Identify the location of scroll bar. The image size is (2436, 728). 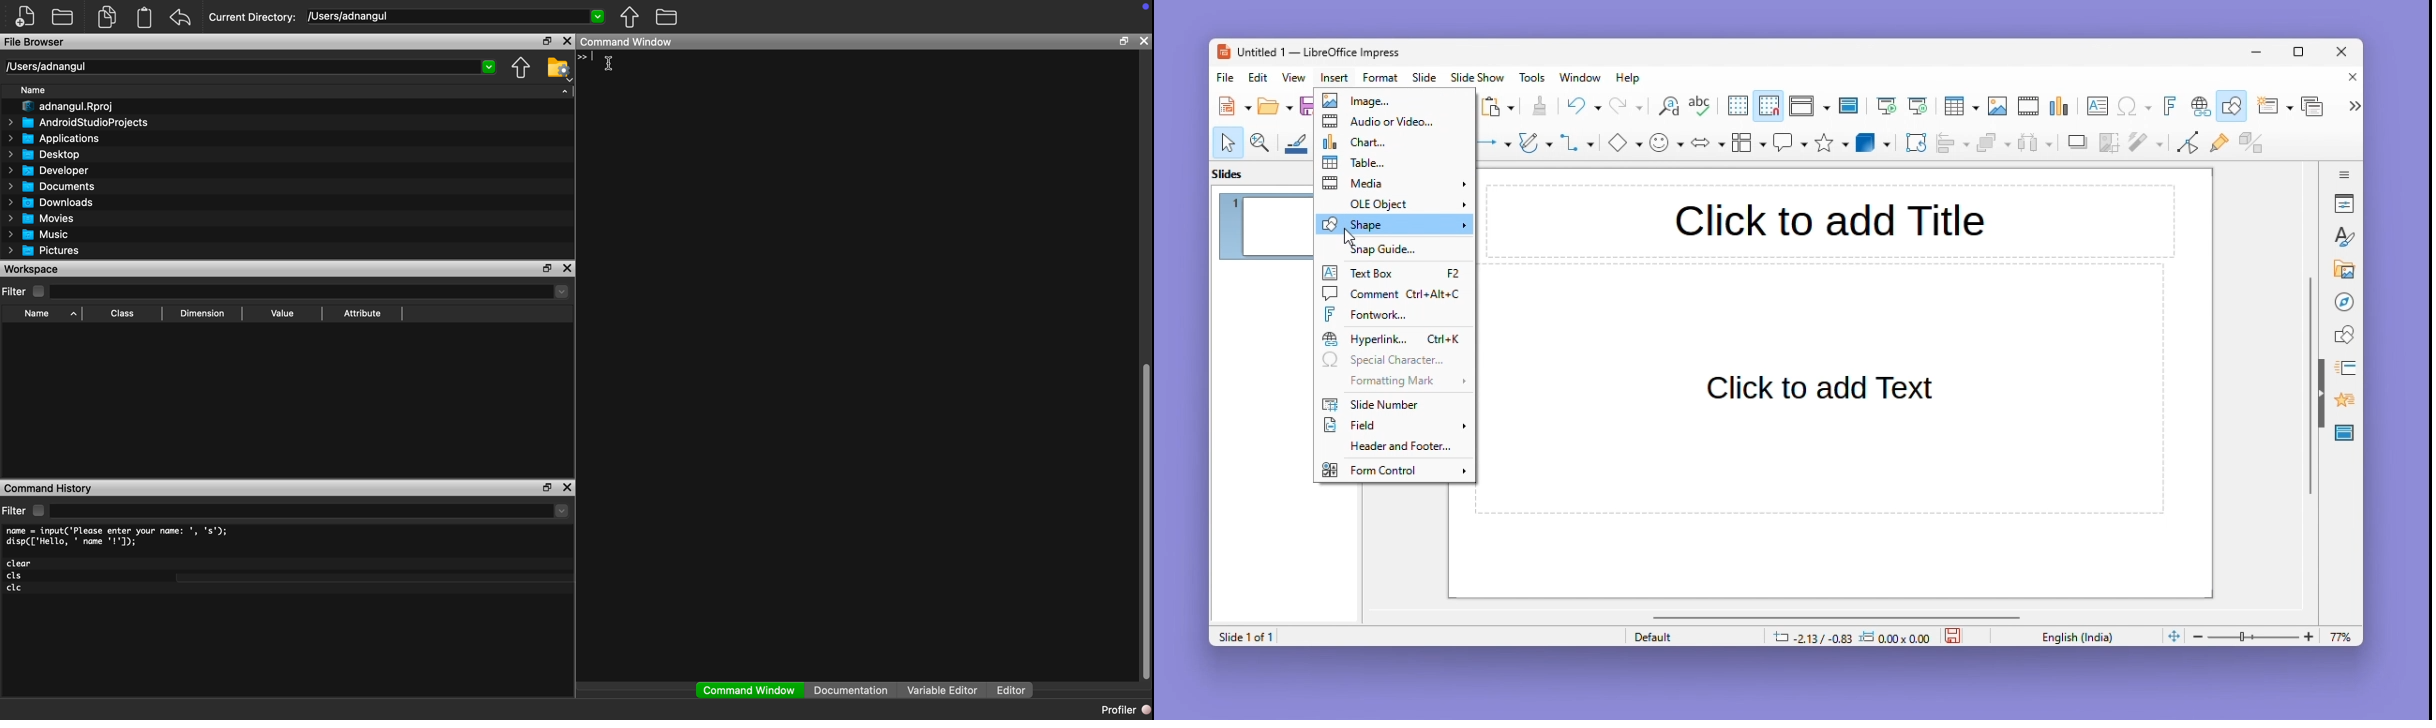
(1144, 518).